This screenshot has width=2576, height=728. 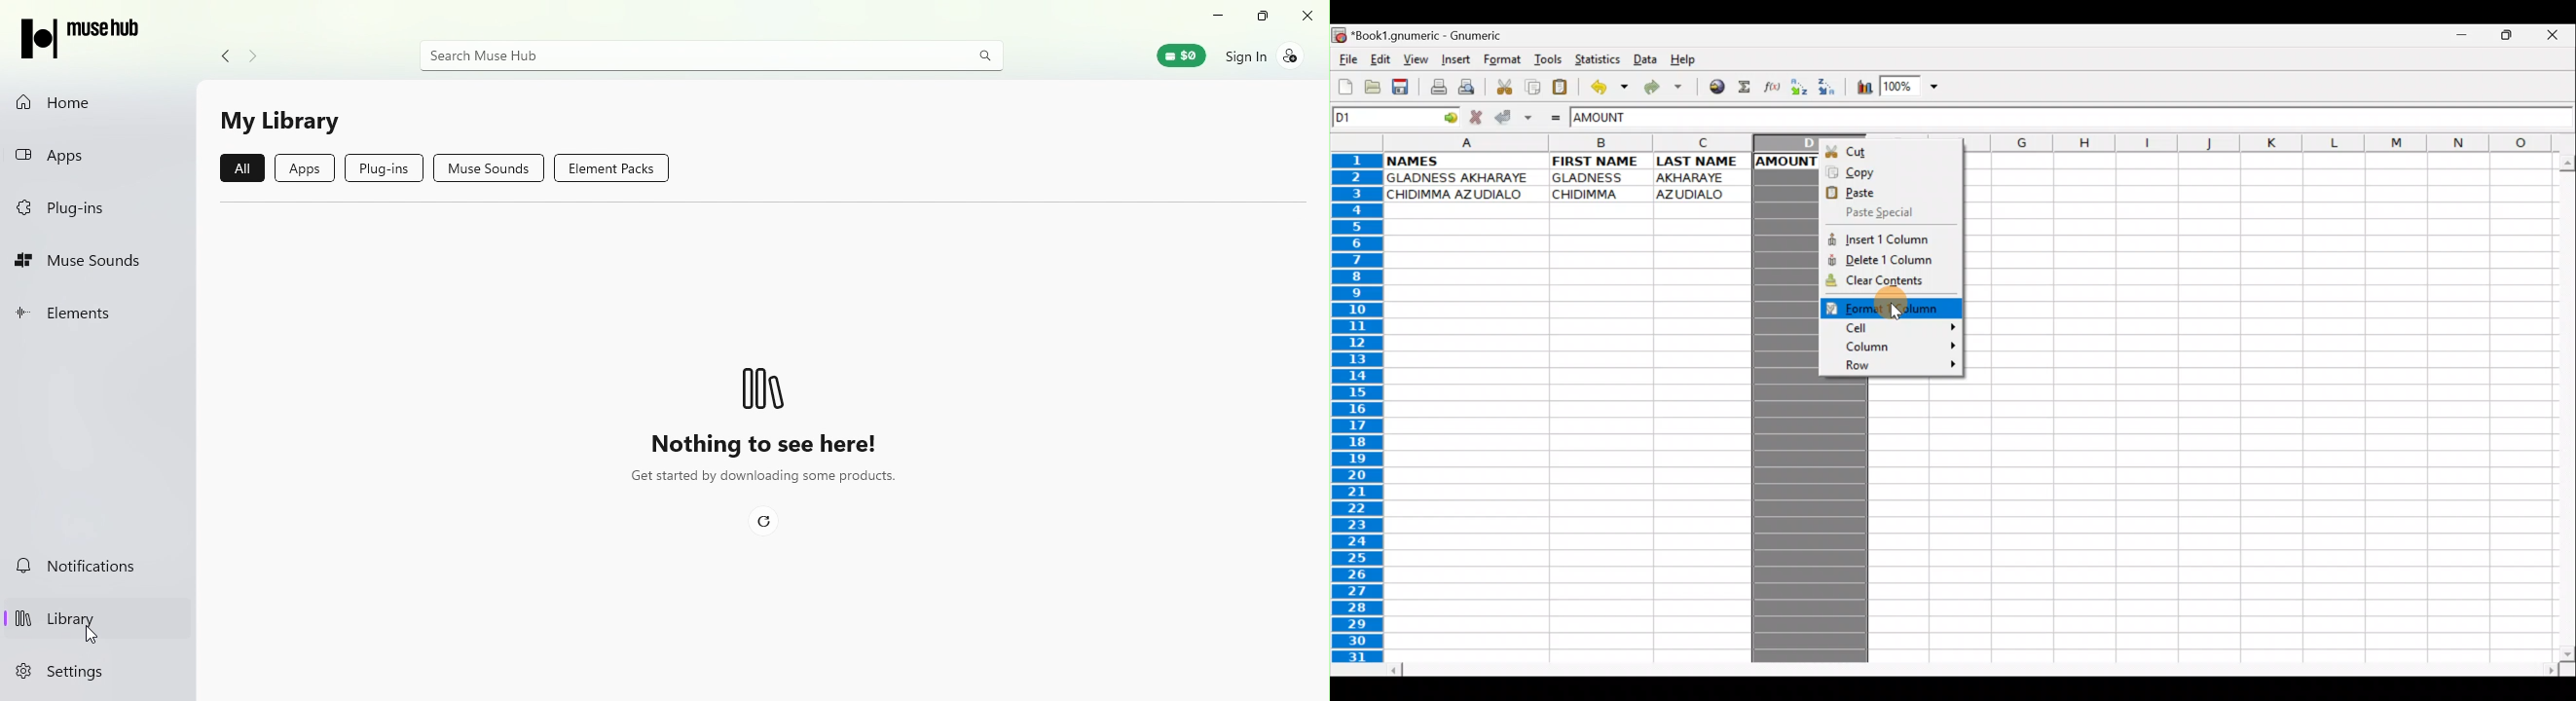 I want to click on Scroll bar, so click(x=2561, y=404).